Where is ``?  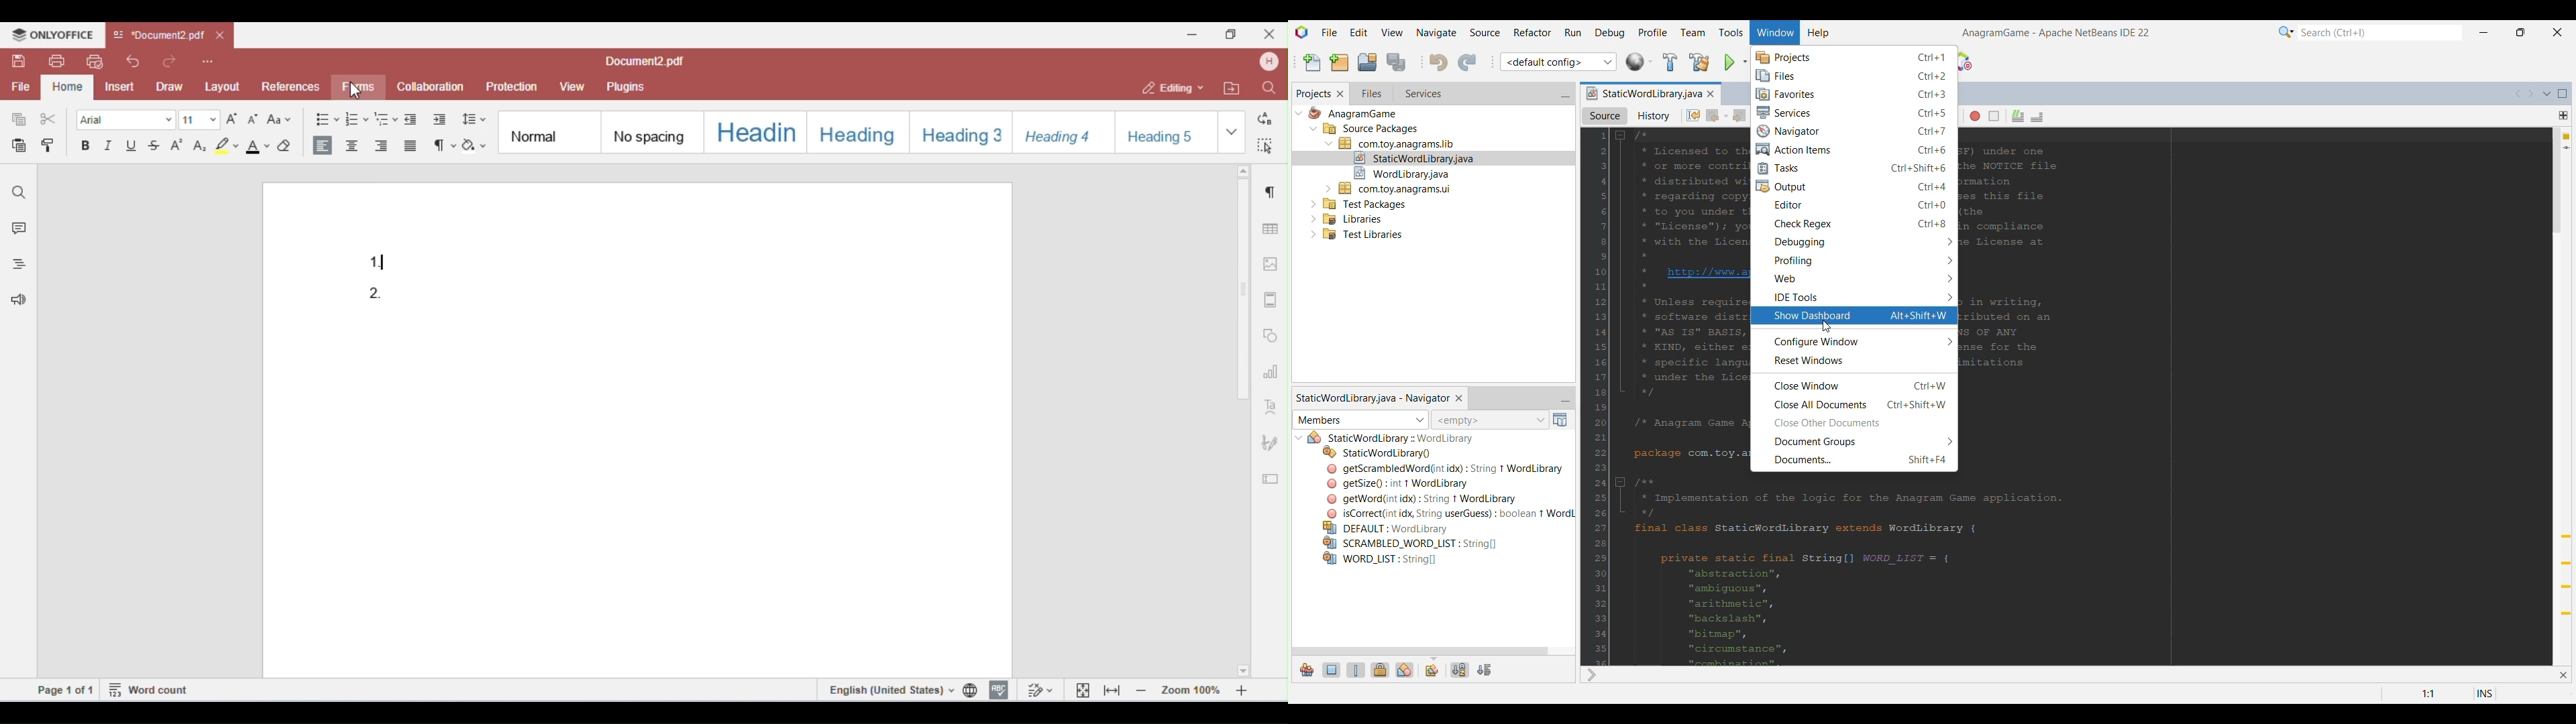
 is located at coordinates (1397, 483).